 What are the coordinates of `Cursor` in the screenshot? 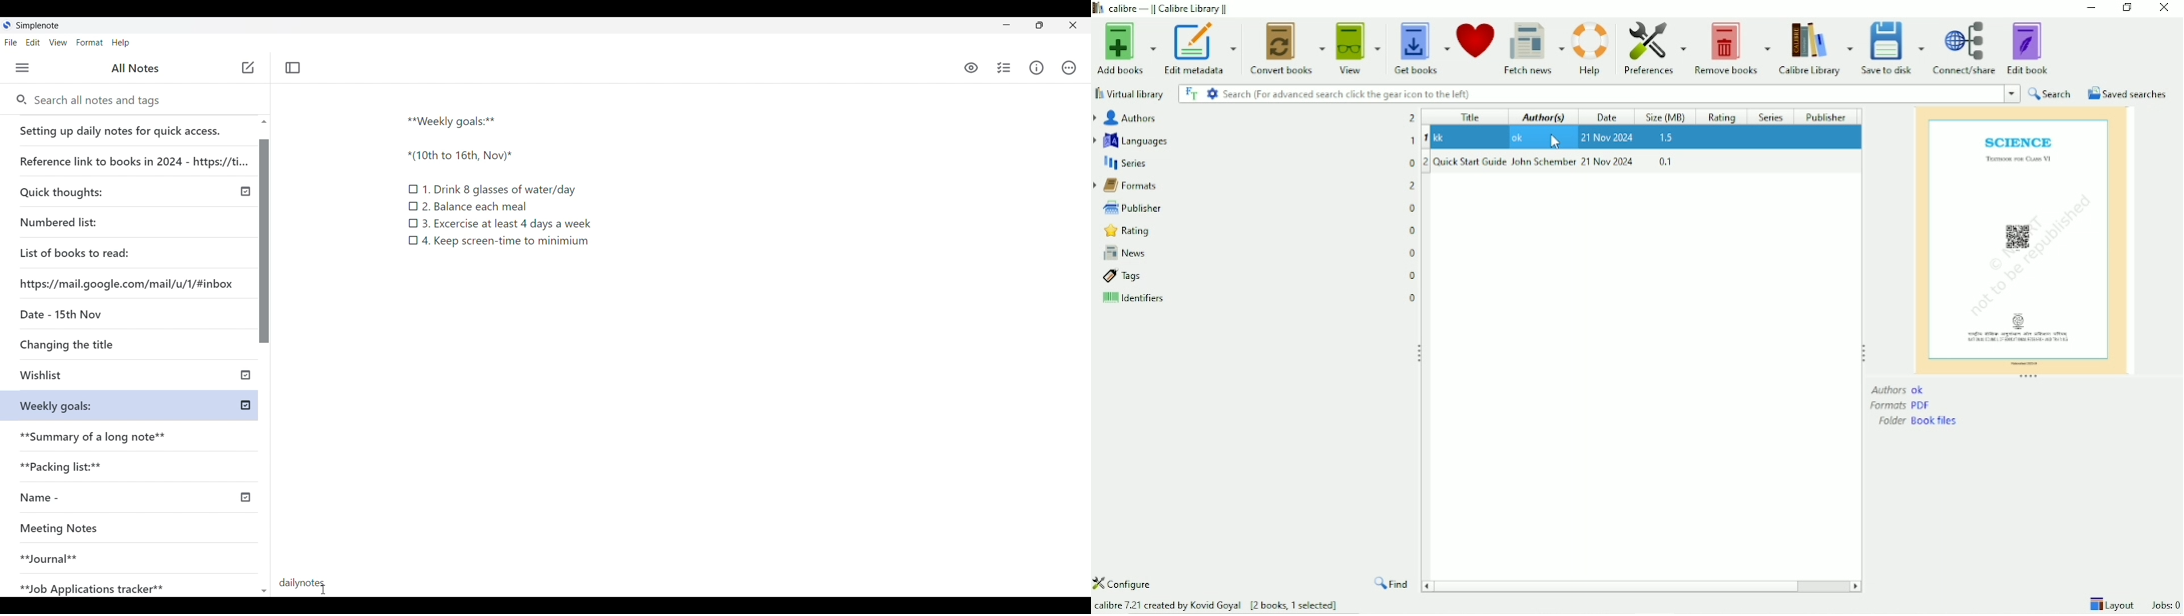 It's located at (1551, 135).